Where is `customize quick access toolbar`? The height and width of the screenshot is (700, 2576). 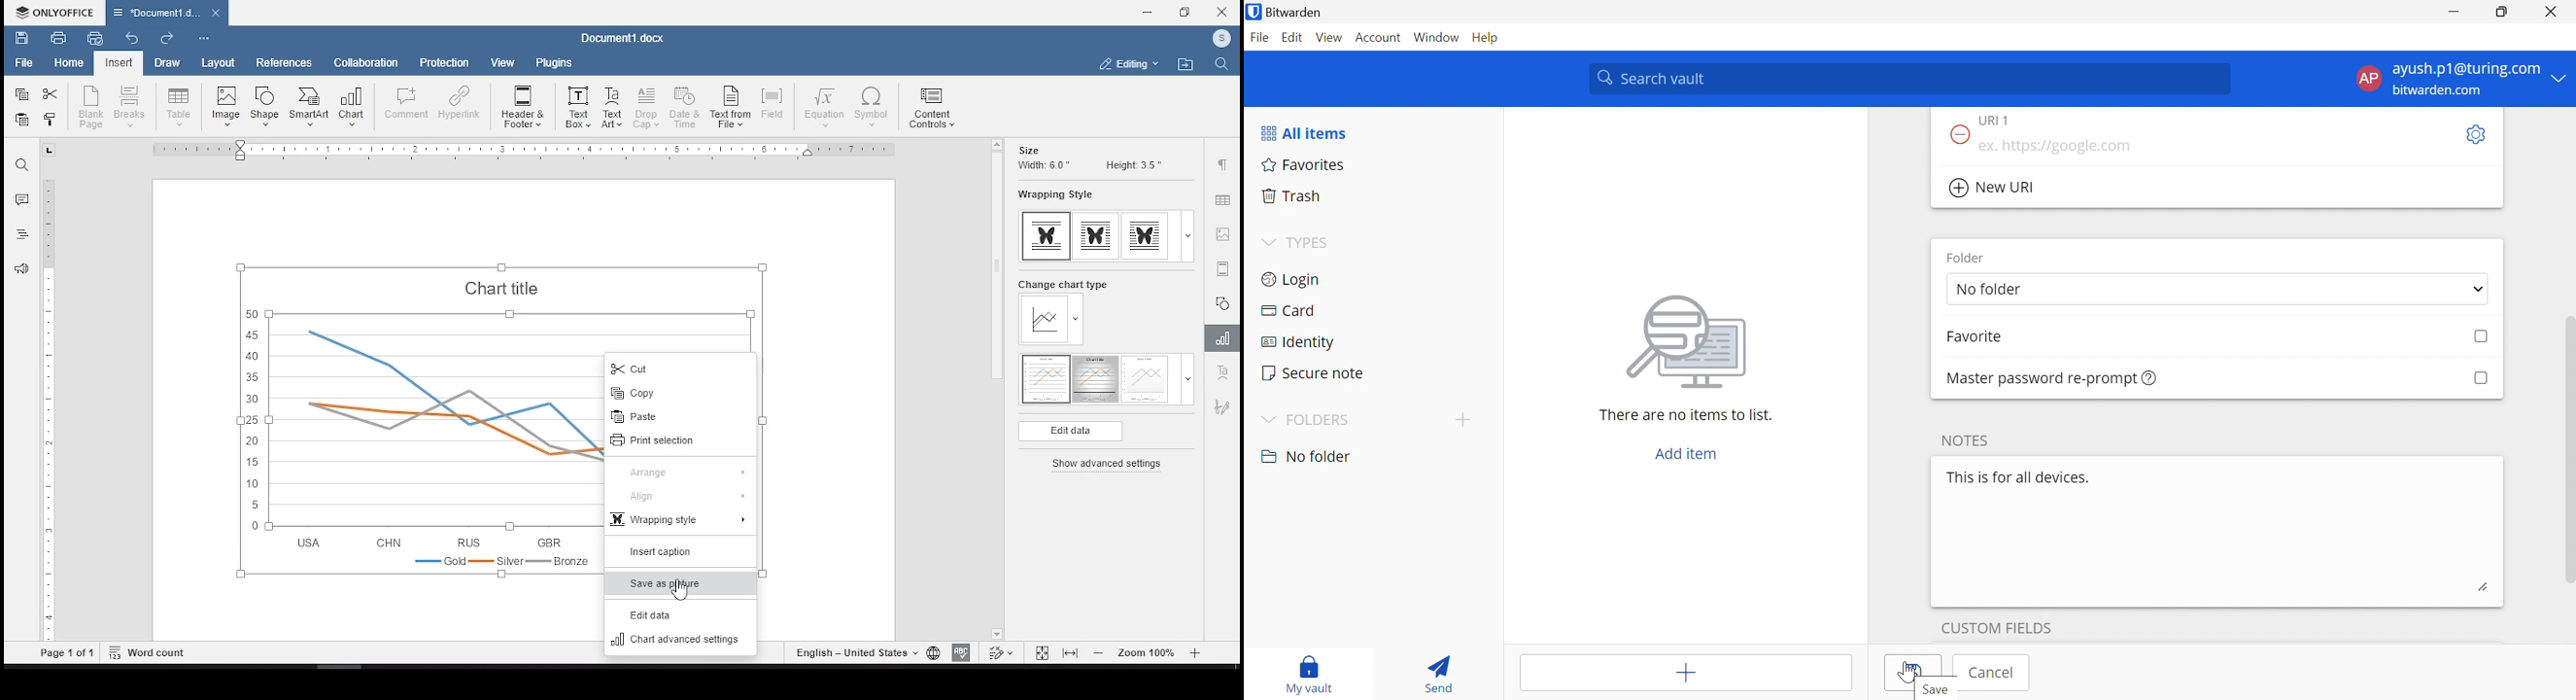 customize quick access toolbar is located at coordinates (205, 39).